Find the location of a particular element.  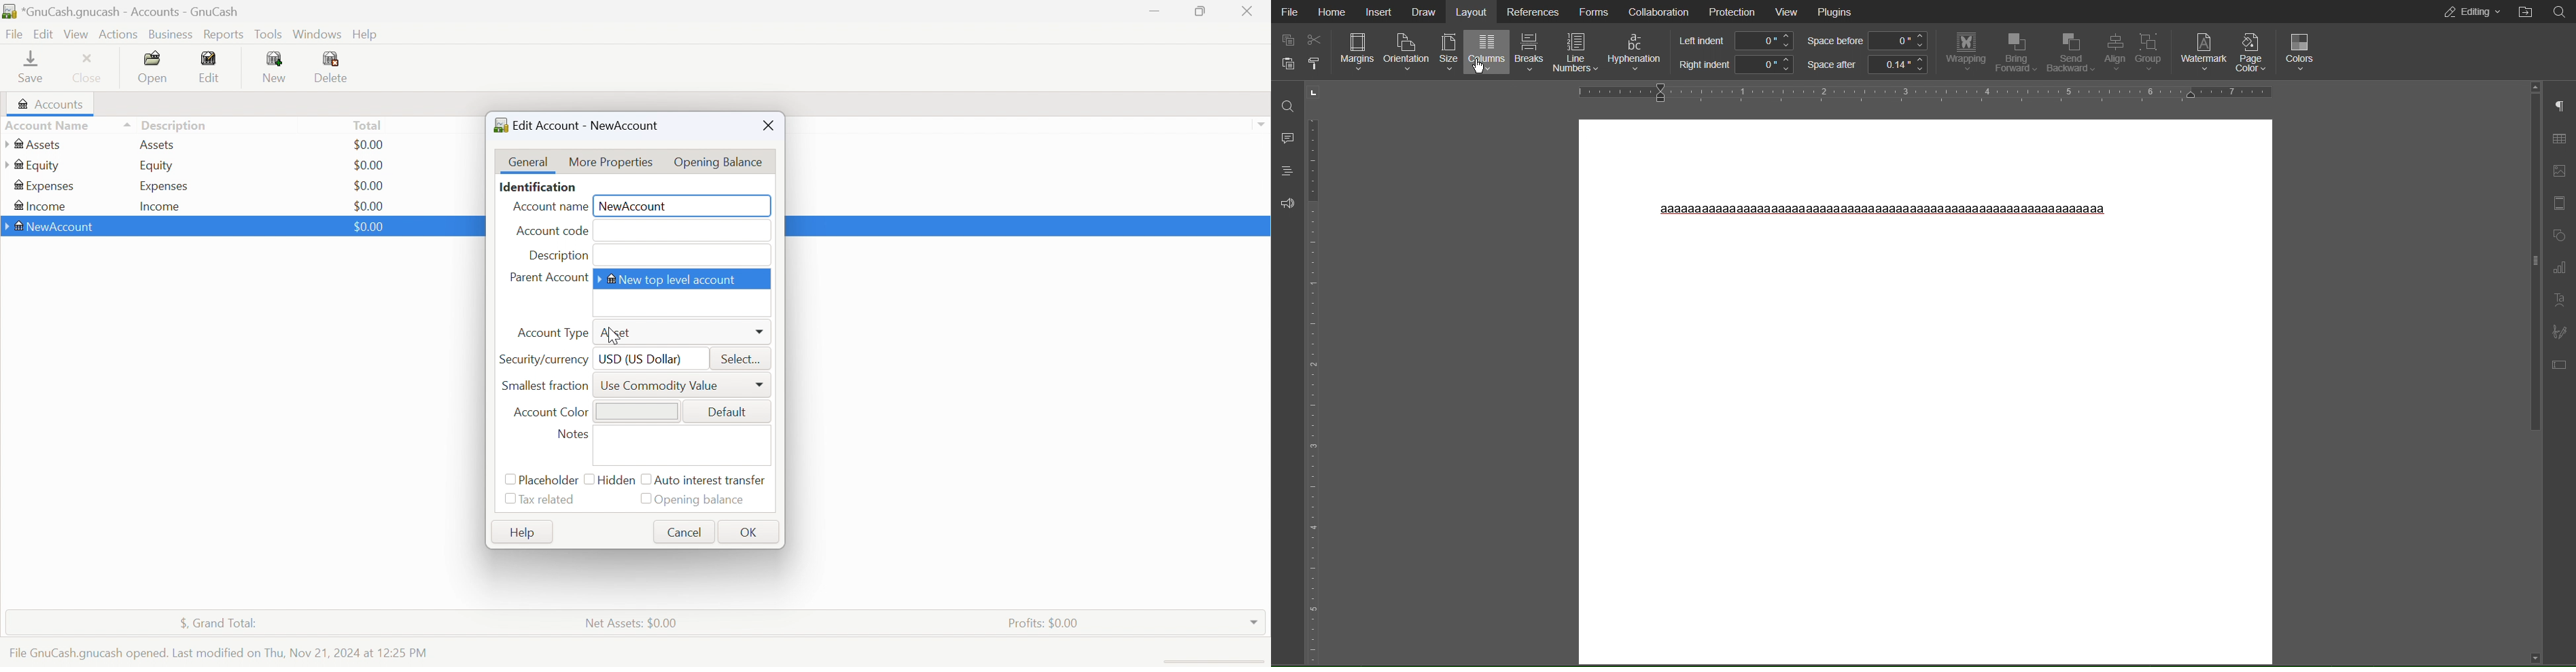

Income is located at coordinates (39, 207).